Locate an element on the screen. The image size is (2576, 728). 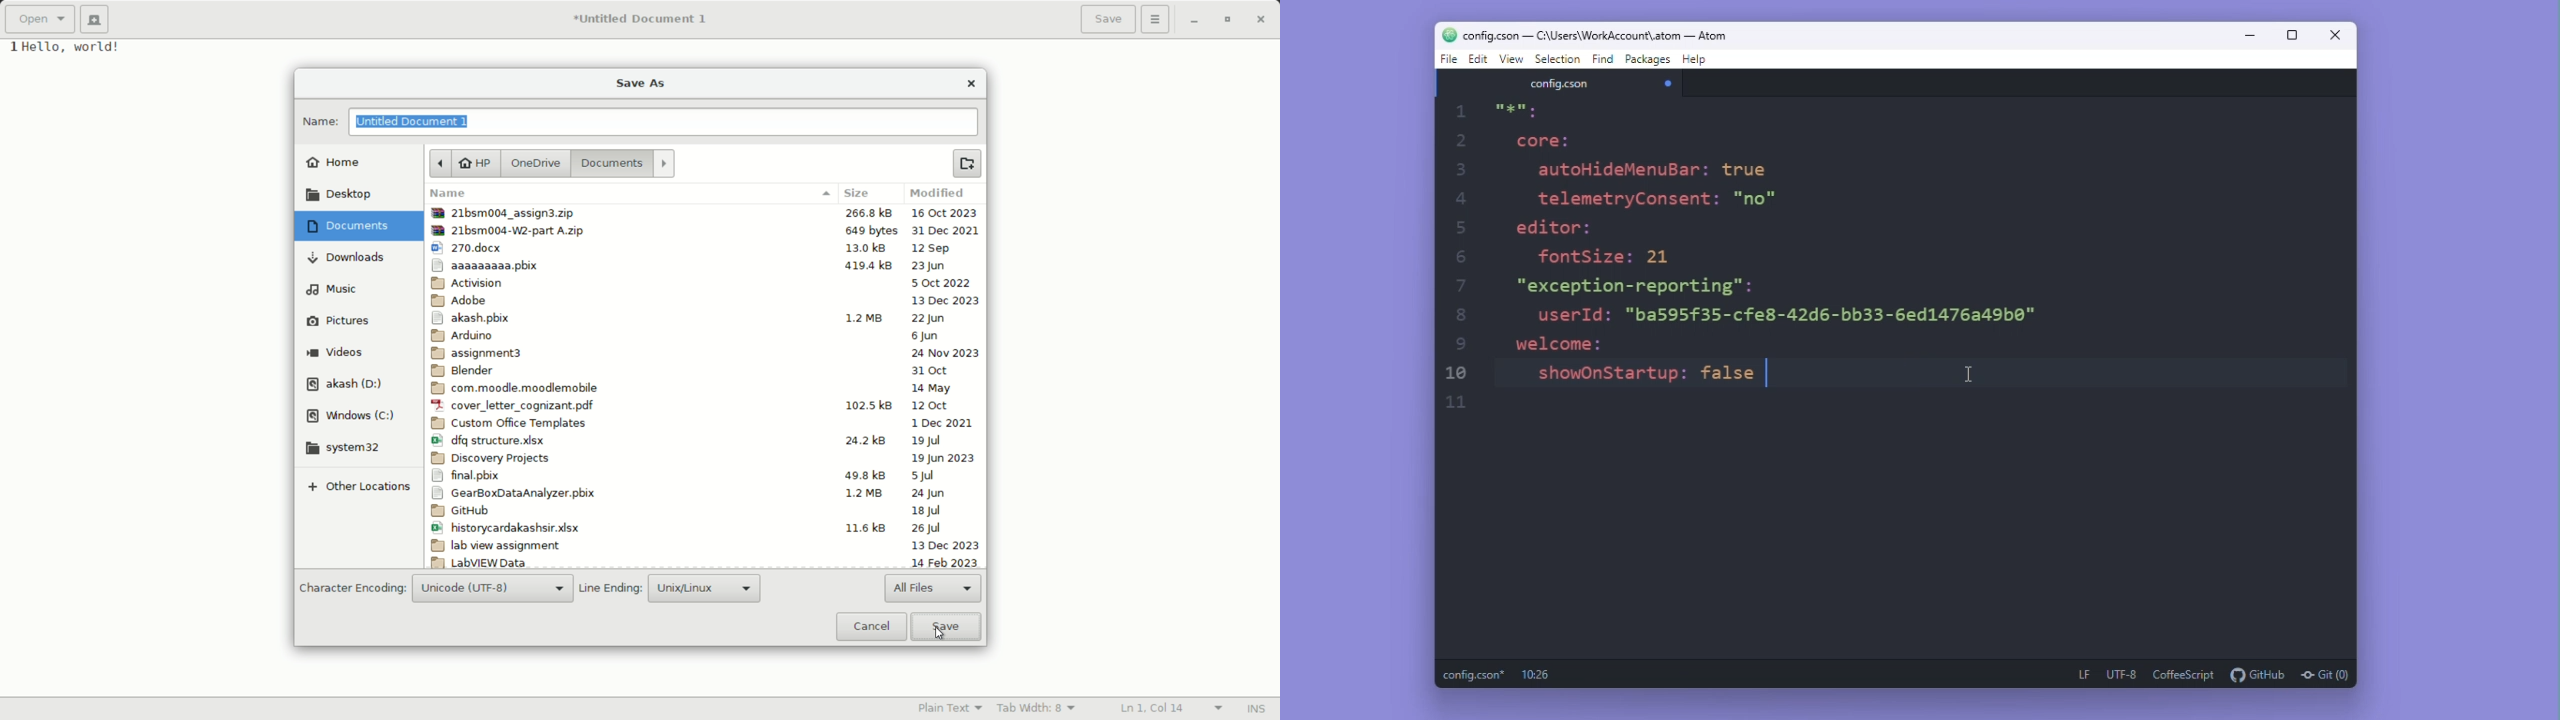
File is located at coordinates (701, 527).